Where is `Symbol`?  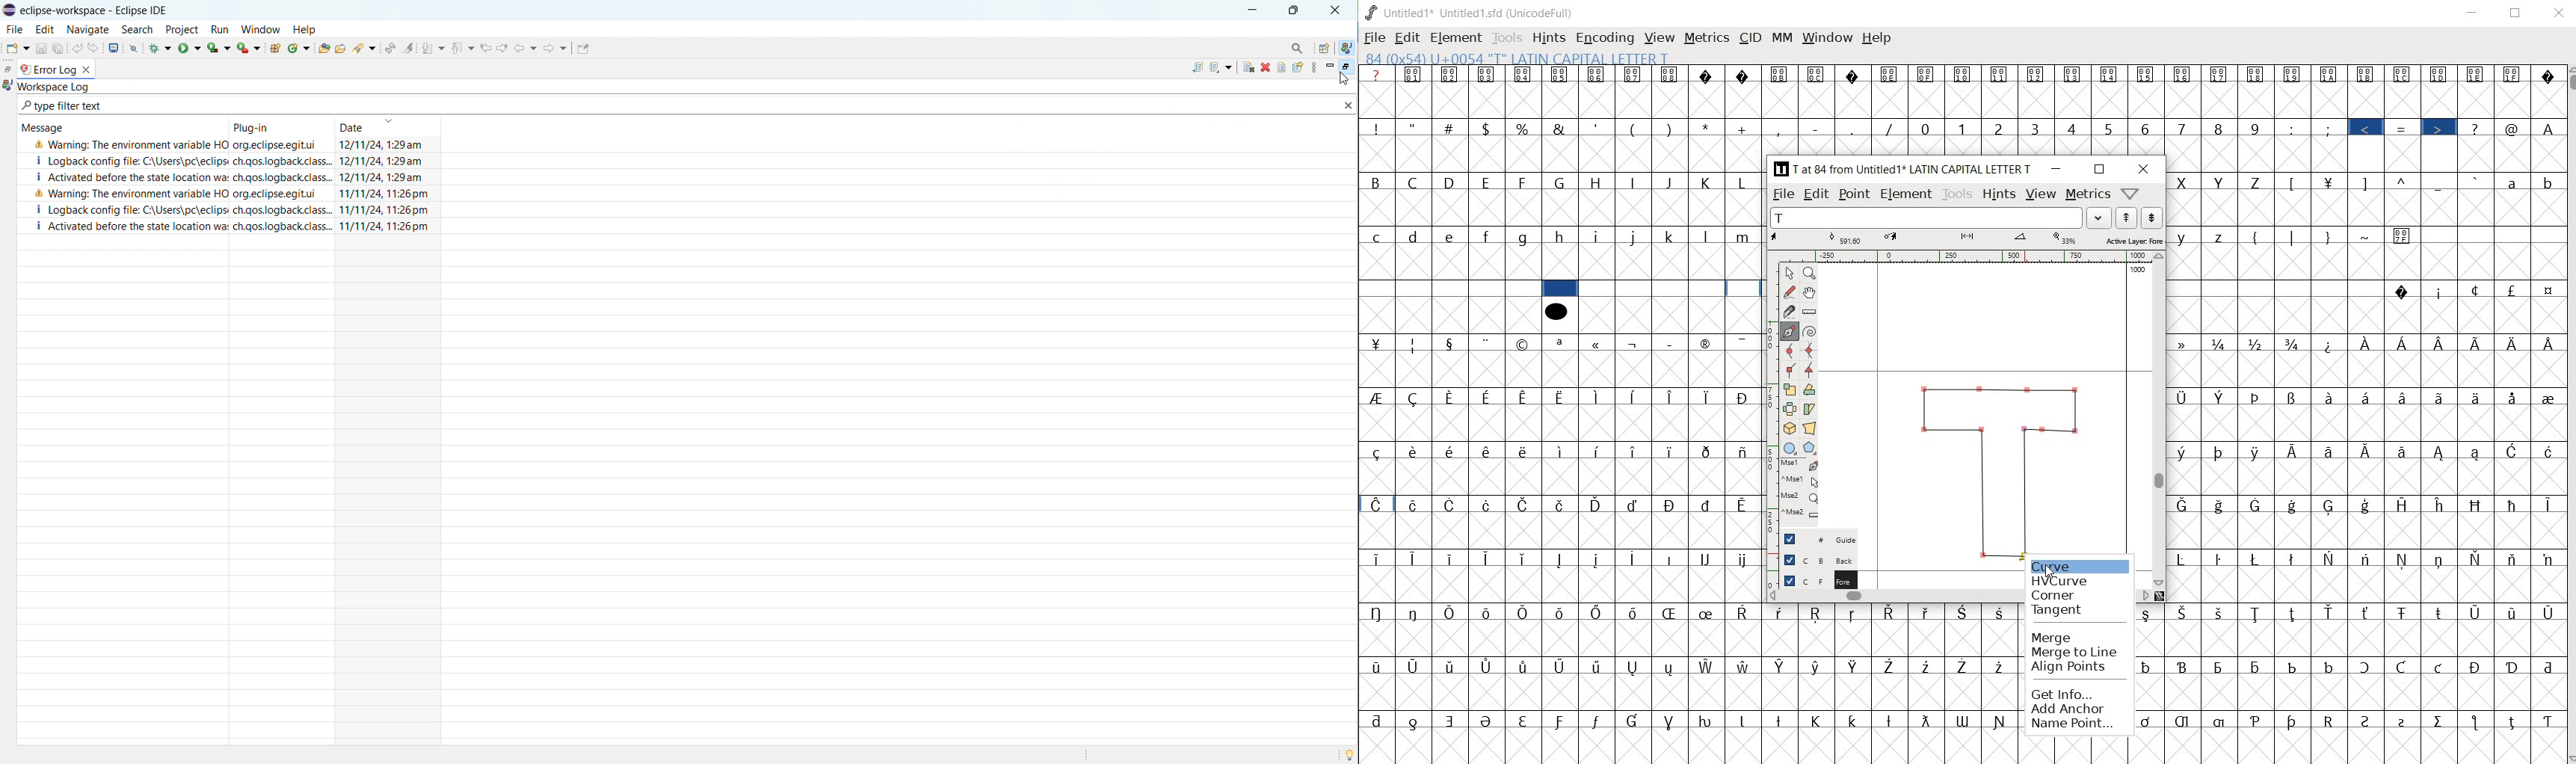
Symbol is located at coordinates (2441, 74).